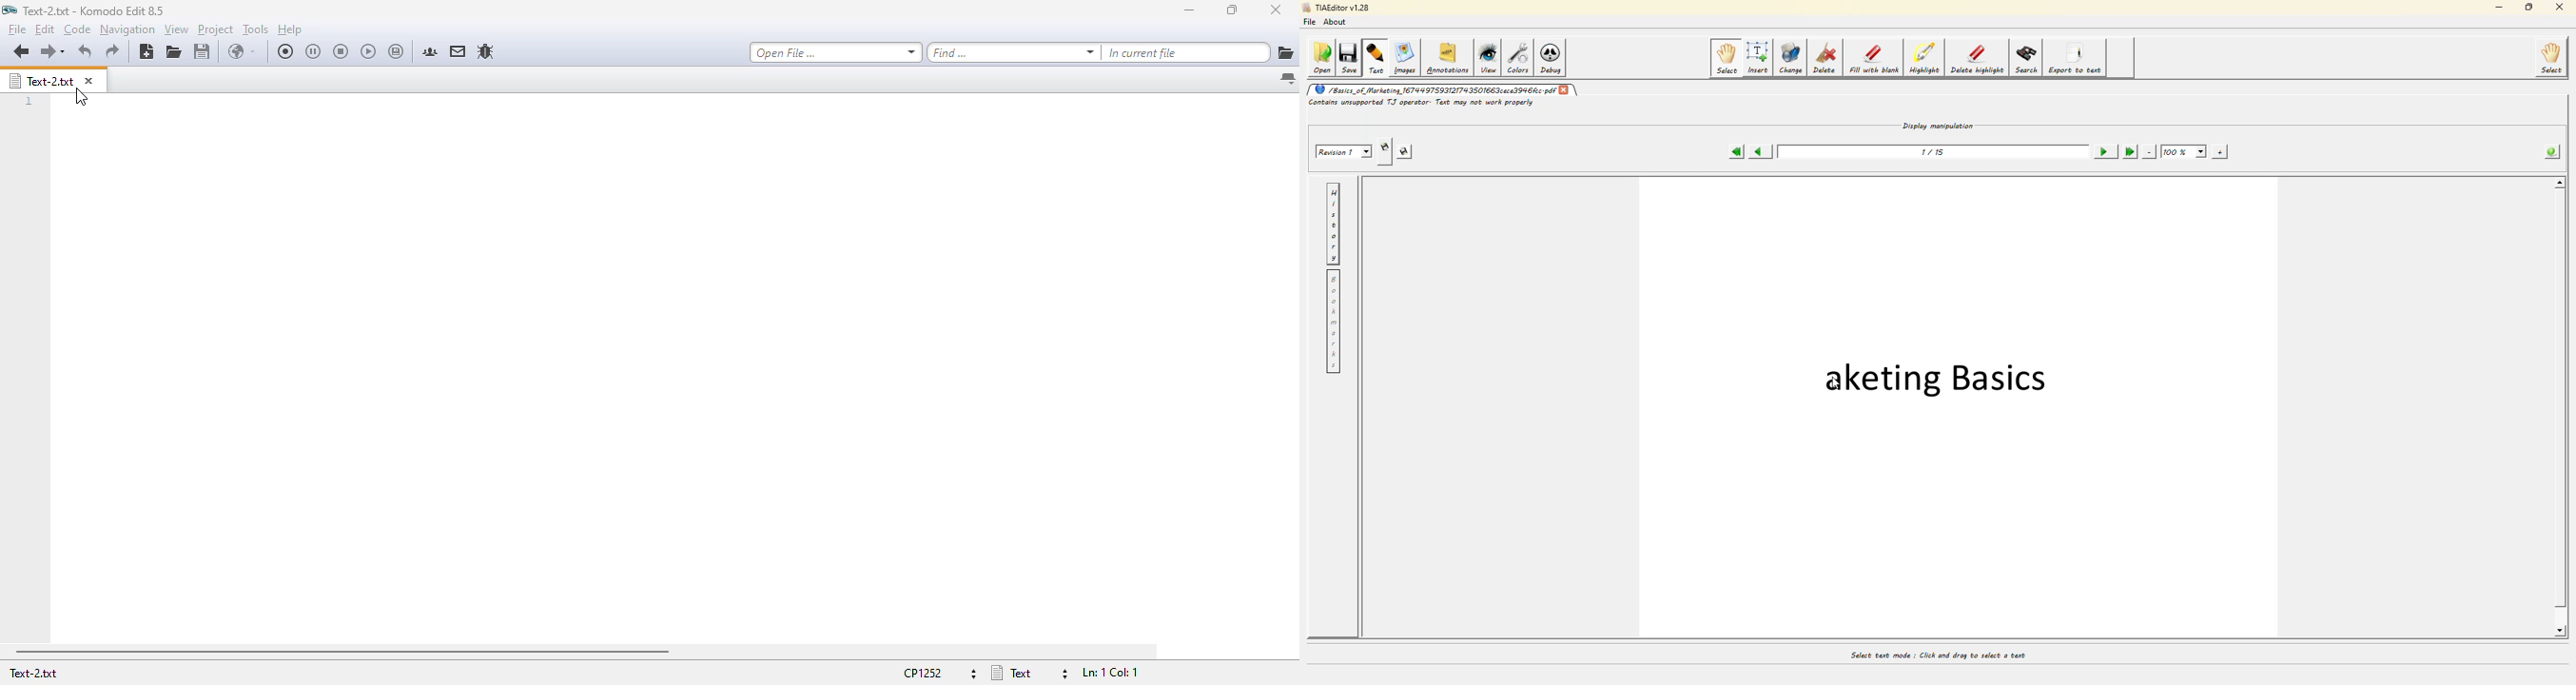  What do you see at coordinates (94, 10) in the screenshot?
I see `title` at bounding box center [94, 10].